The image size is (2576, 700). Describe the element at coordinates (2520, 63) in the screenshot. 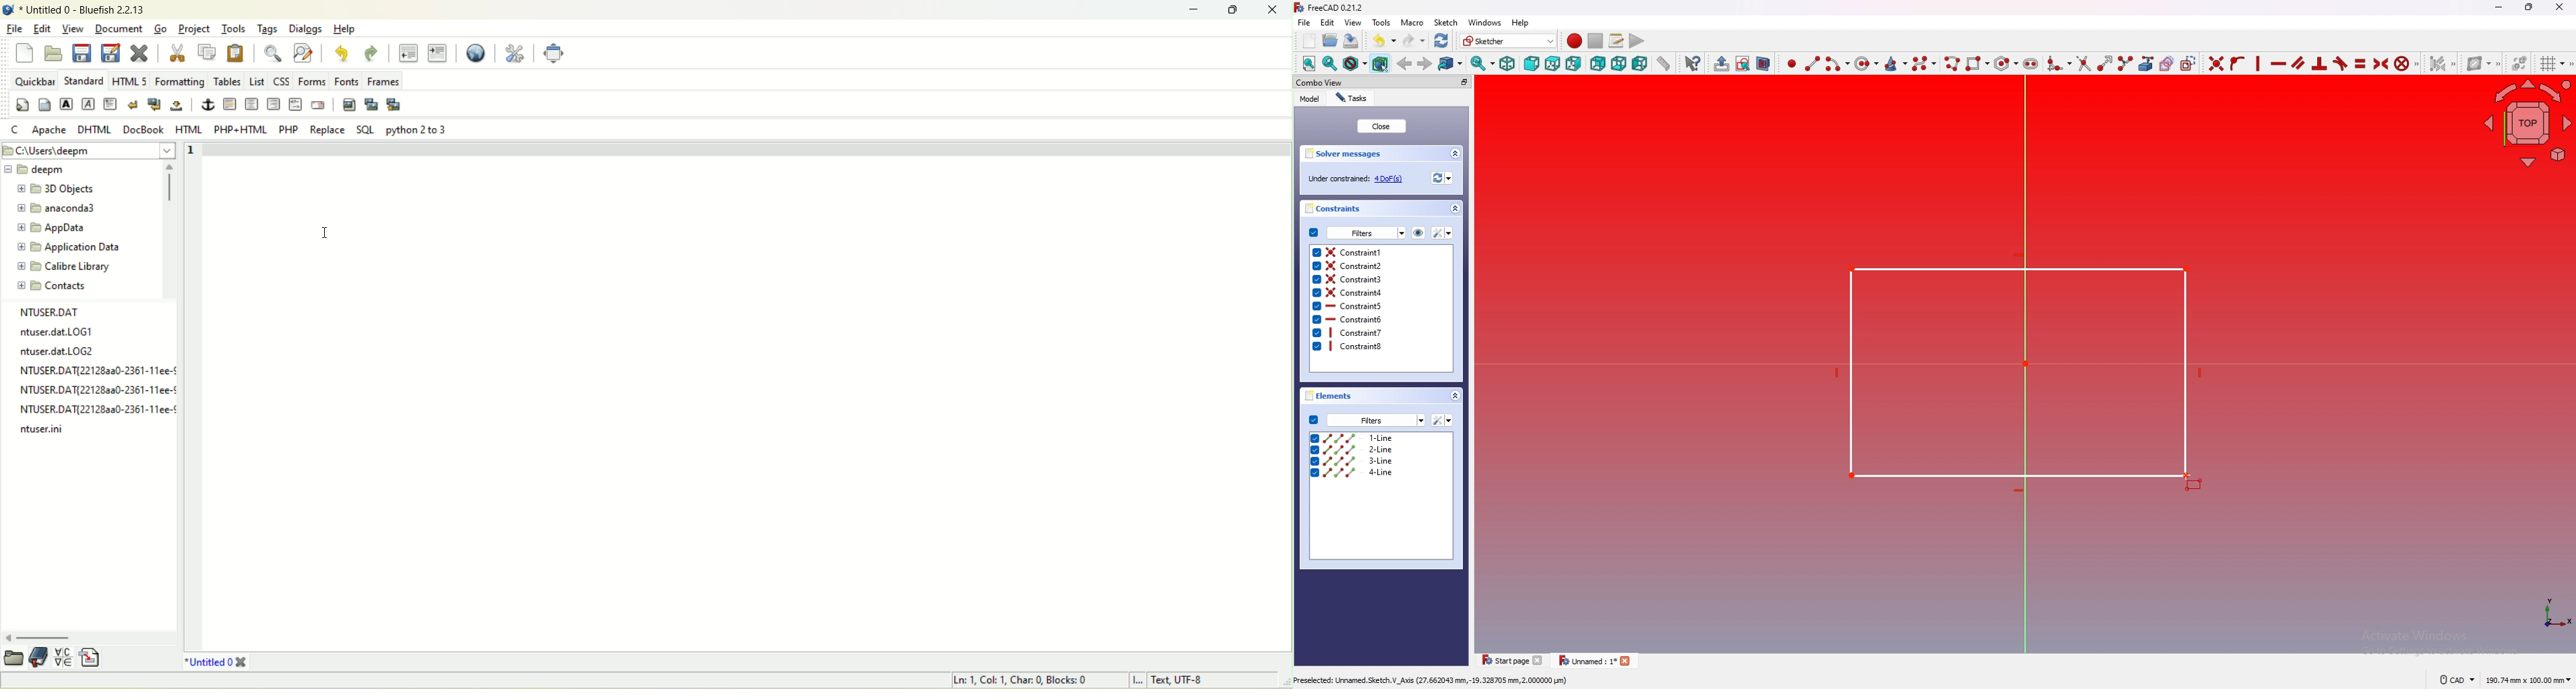

I see `switch virtual space` at that location.